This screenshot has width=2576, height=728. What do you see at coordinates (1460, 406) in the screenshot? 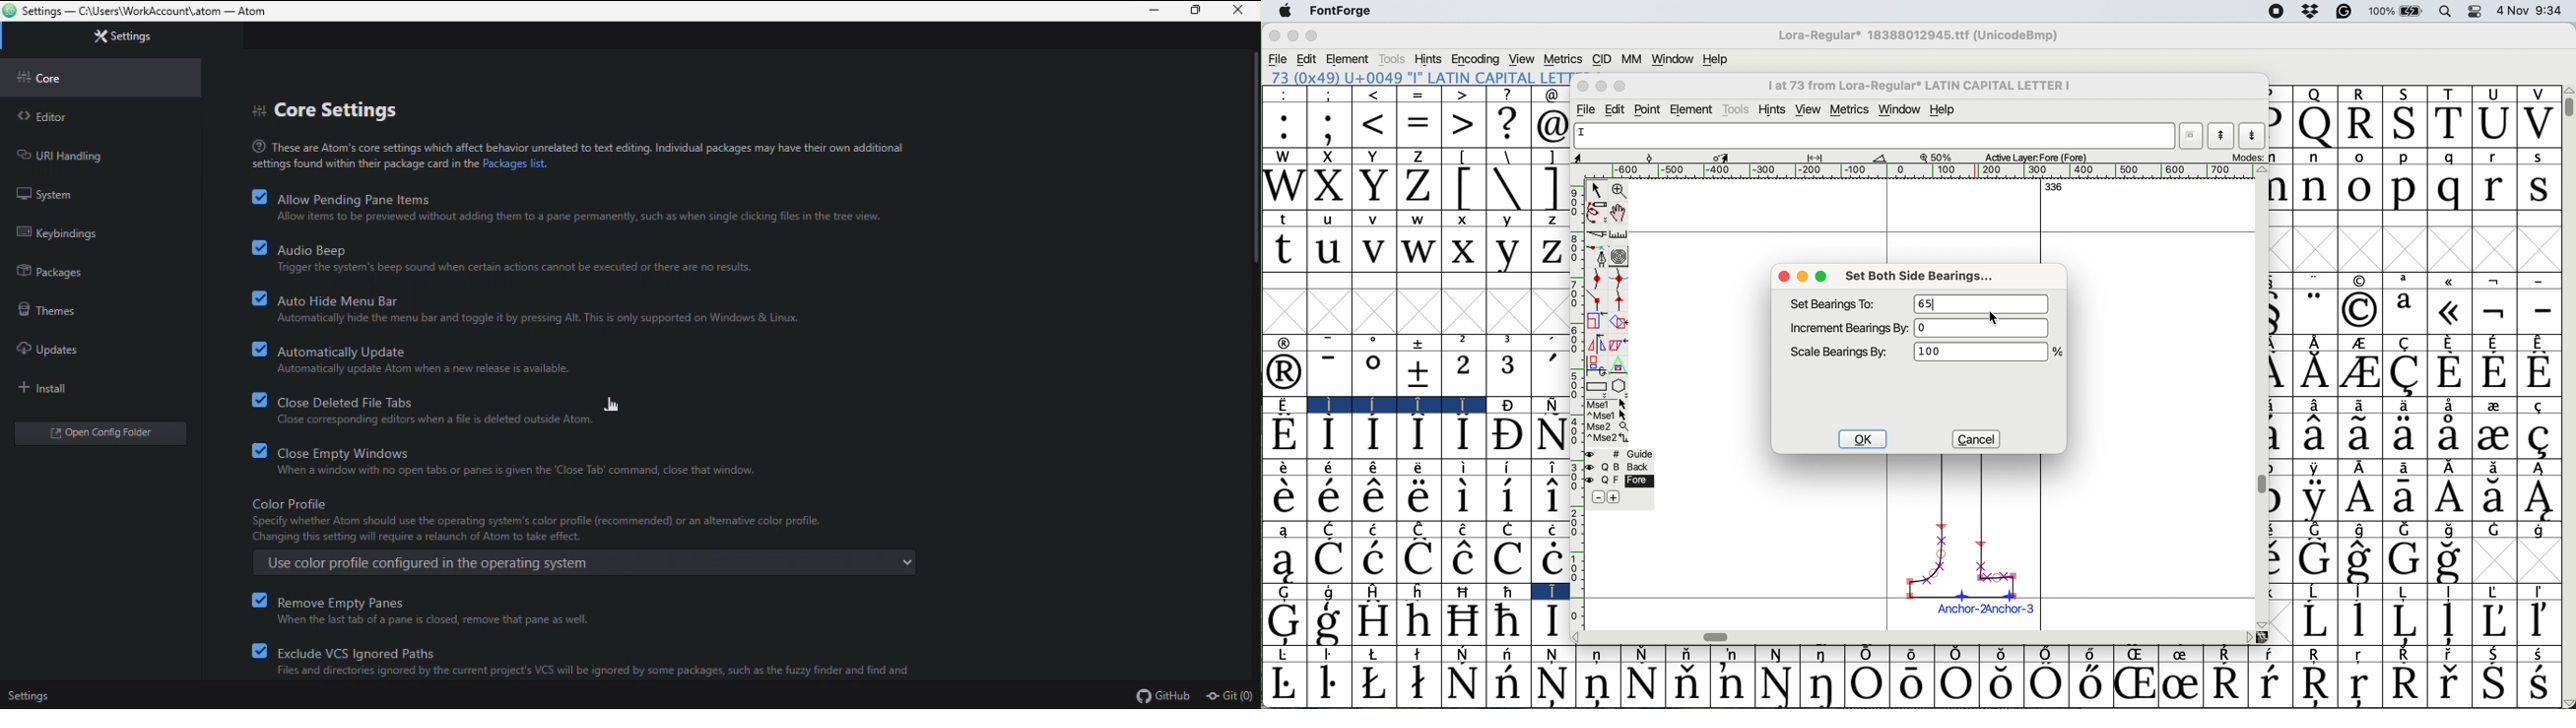
I see `Symbol` at bounding box center [1460, 406].